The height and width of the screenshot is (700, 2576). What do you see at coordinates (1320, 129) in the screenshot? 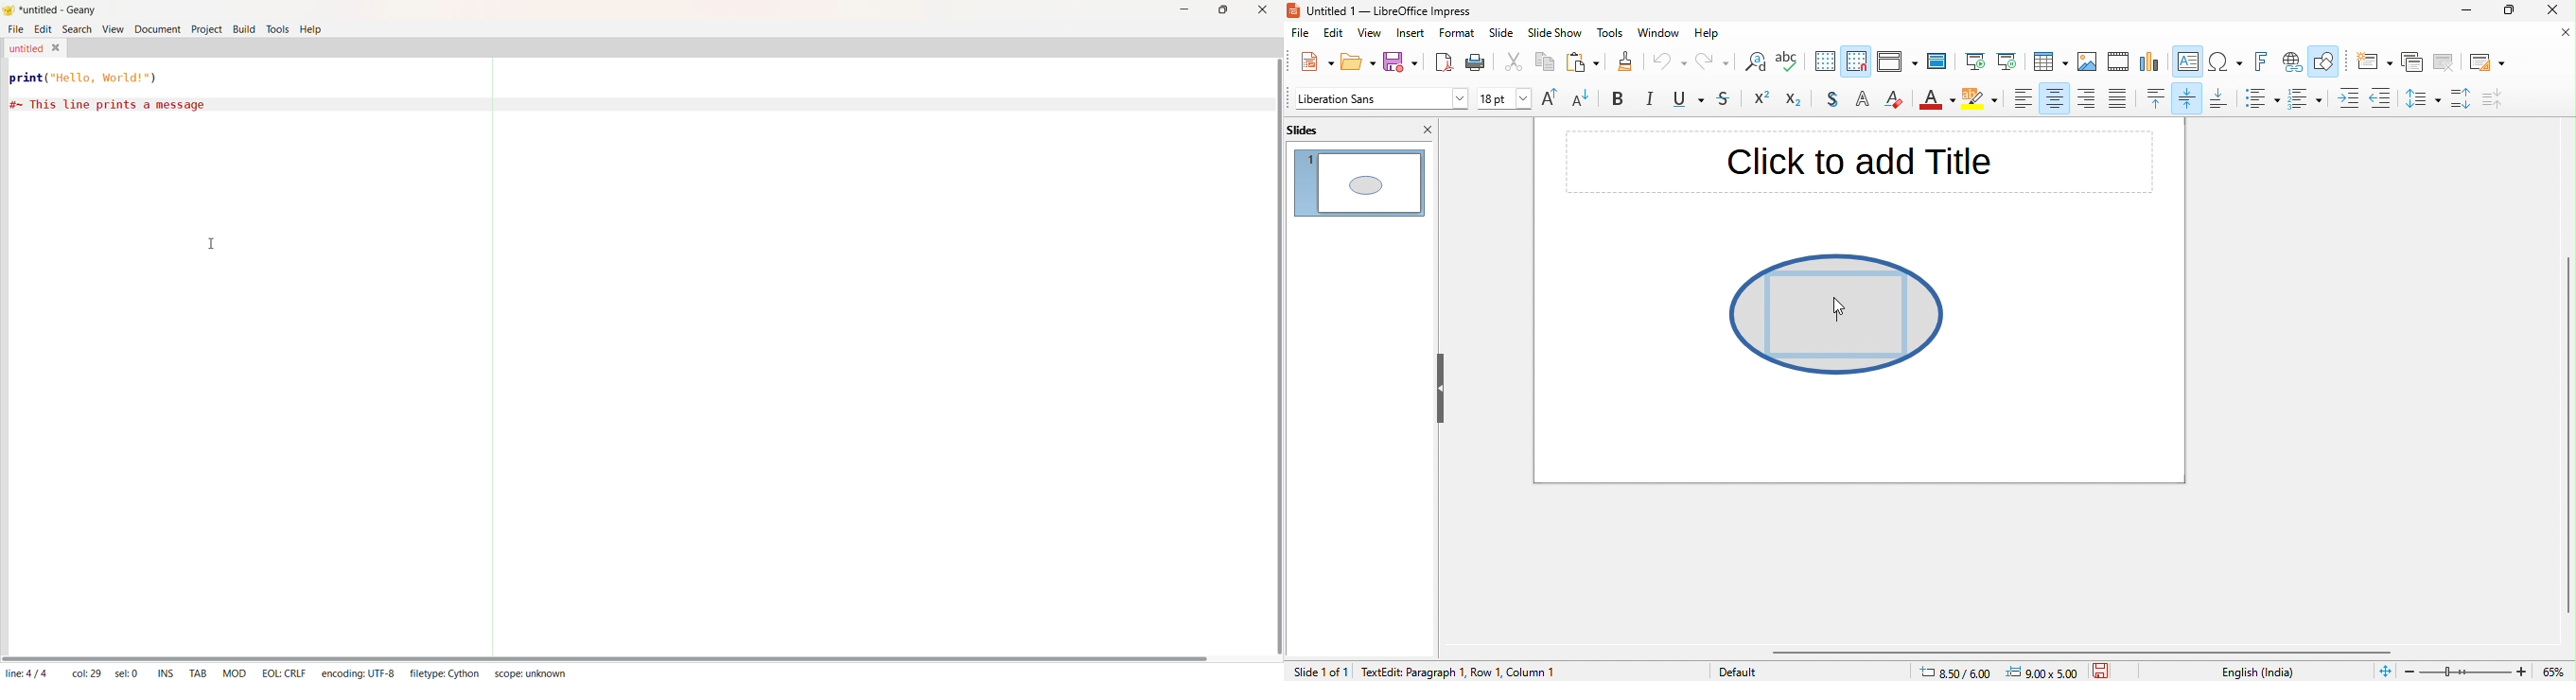
I see `slides` at bounding box center [1320, 129].